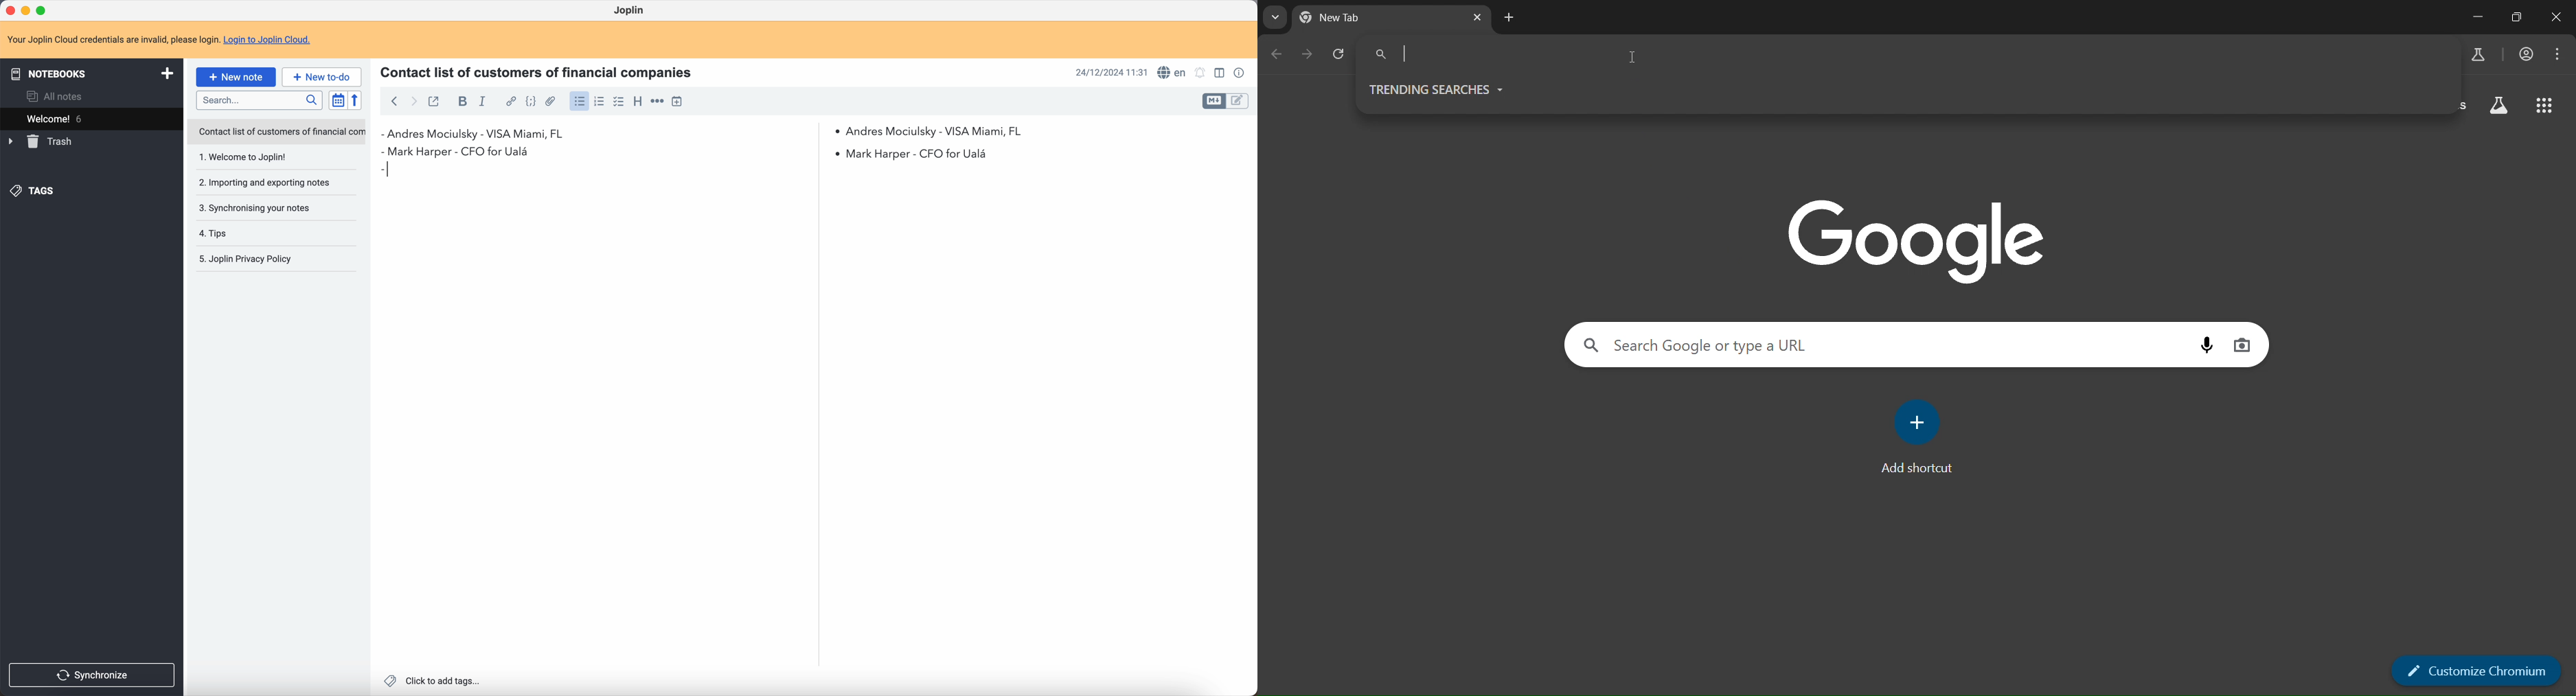 This screenshot has height=700, width=2576. Describe the element at coordinates (1918, 468) in the screenshot. I see `Add shortcut` at that location.